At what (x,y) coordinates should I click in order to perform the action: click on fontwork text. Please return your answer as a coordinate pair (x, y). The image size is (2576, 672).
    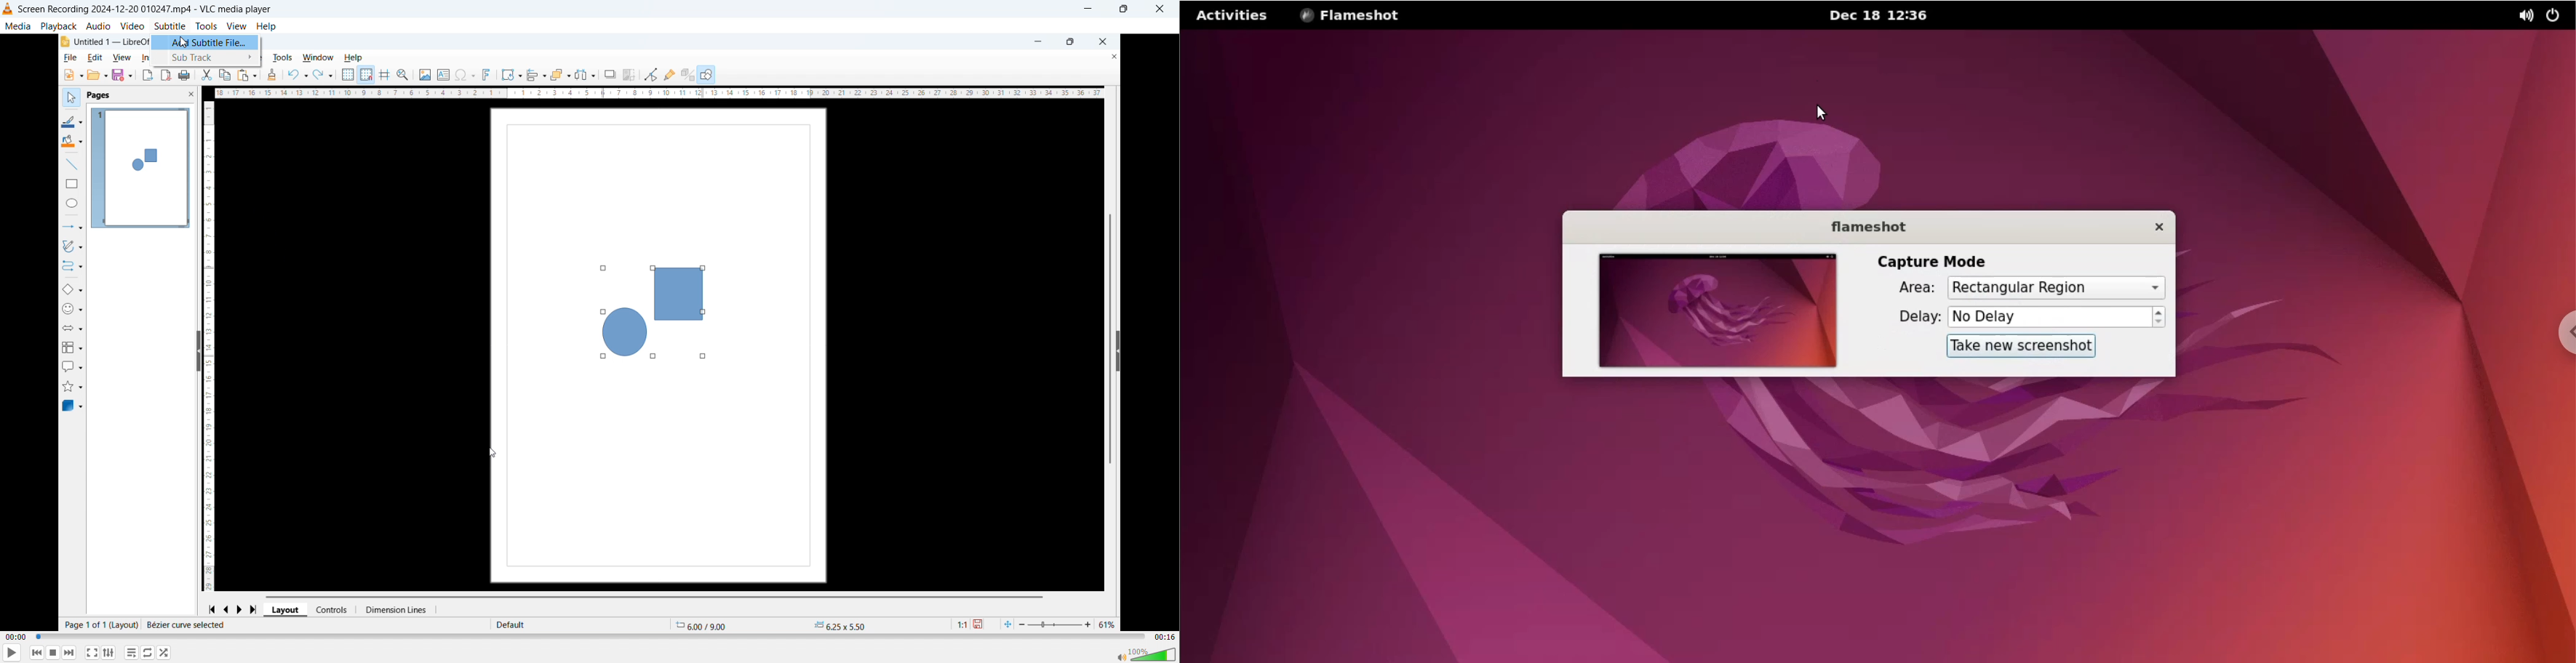
    Looking at the image, I should click on (489, 75).